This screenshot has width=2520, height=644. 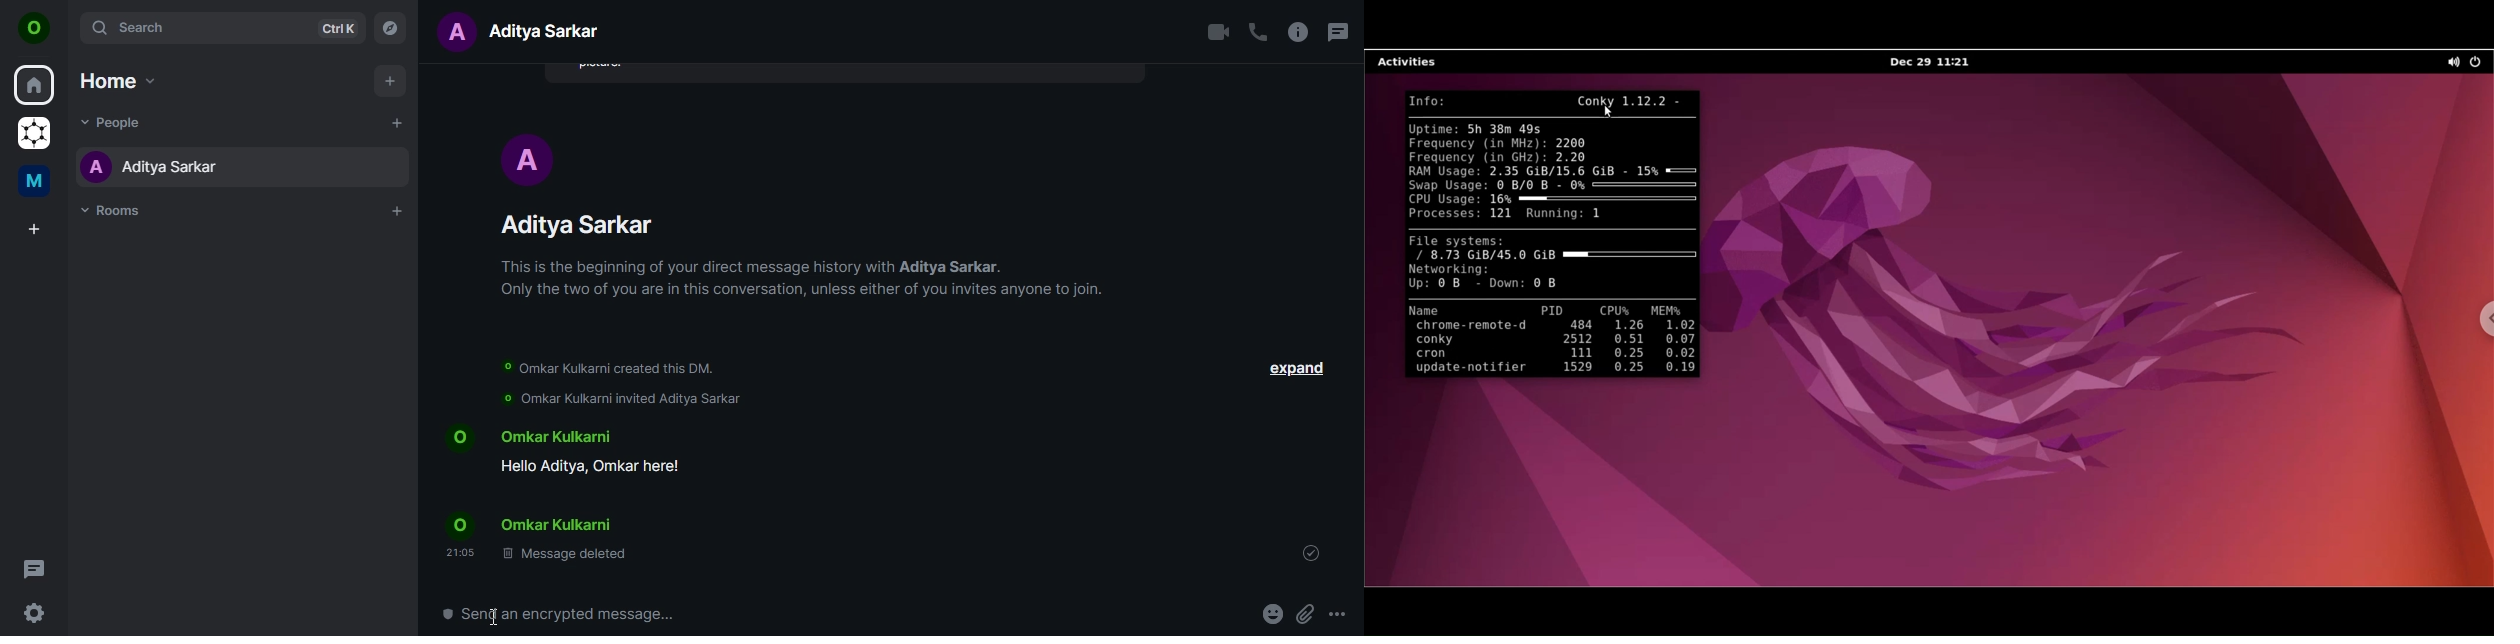 What do you see at coordinates (191, 164) in the screenshot?
I see `name` at bounding box center [191, 164].